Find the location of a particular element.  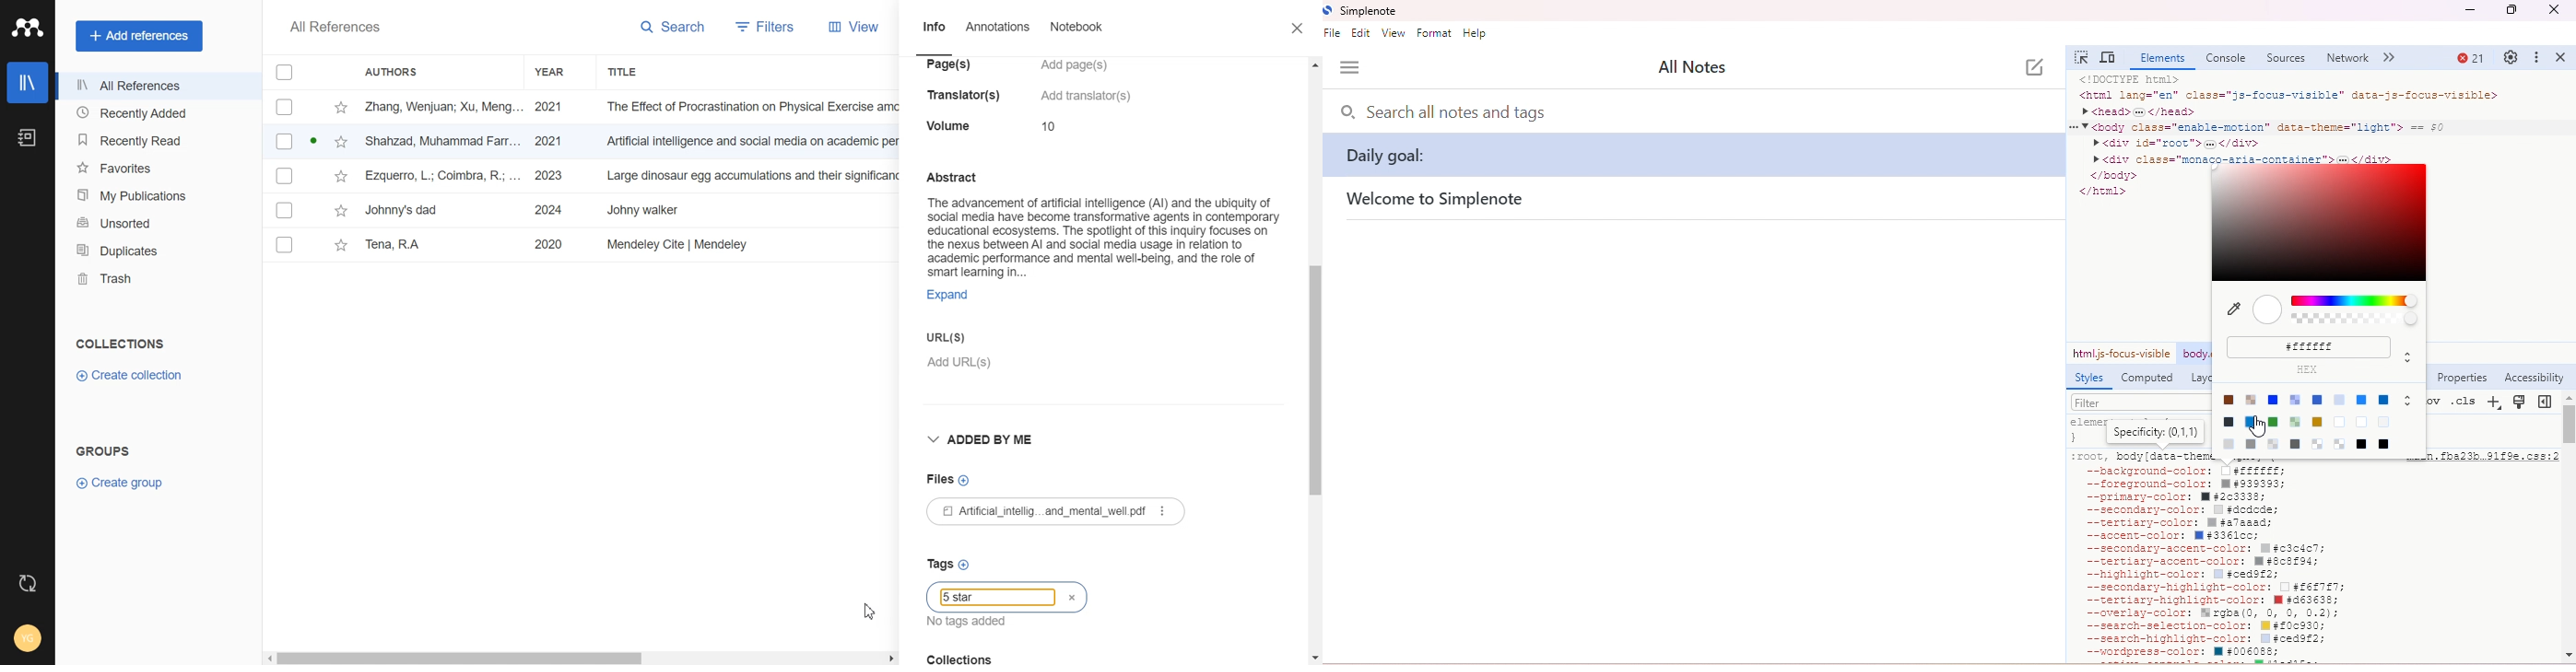

color code is located at coordinates (2311, 346).